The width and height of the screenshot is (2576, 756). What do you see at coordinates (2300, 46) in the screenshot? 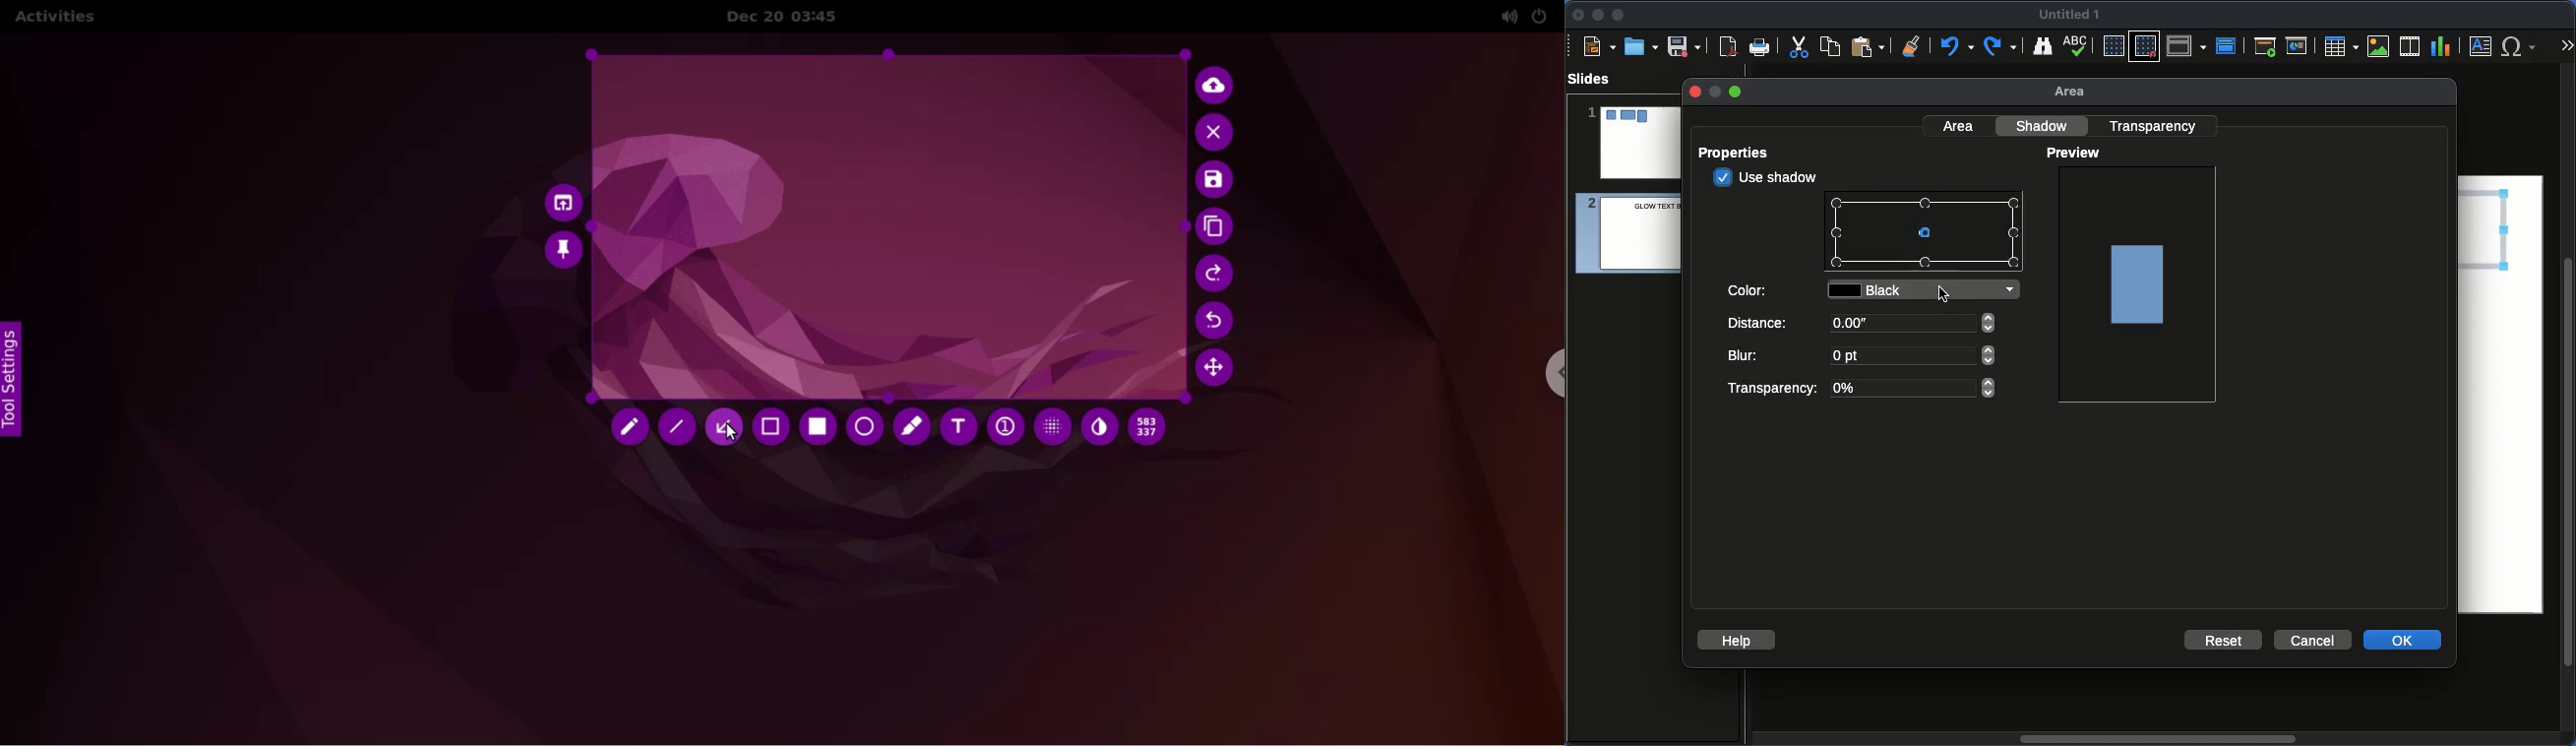
I see `Current slide` at bounding box center [2300, 46].